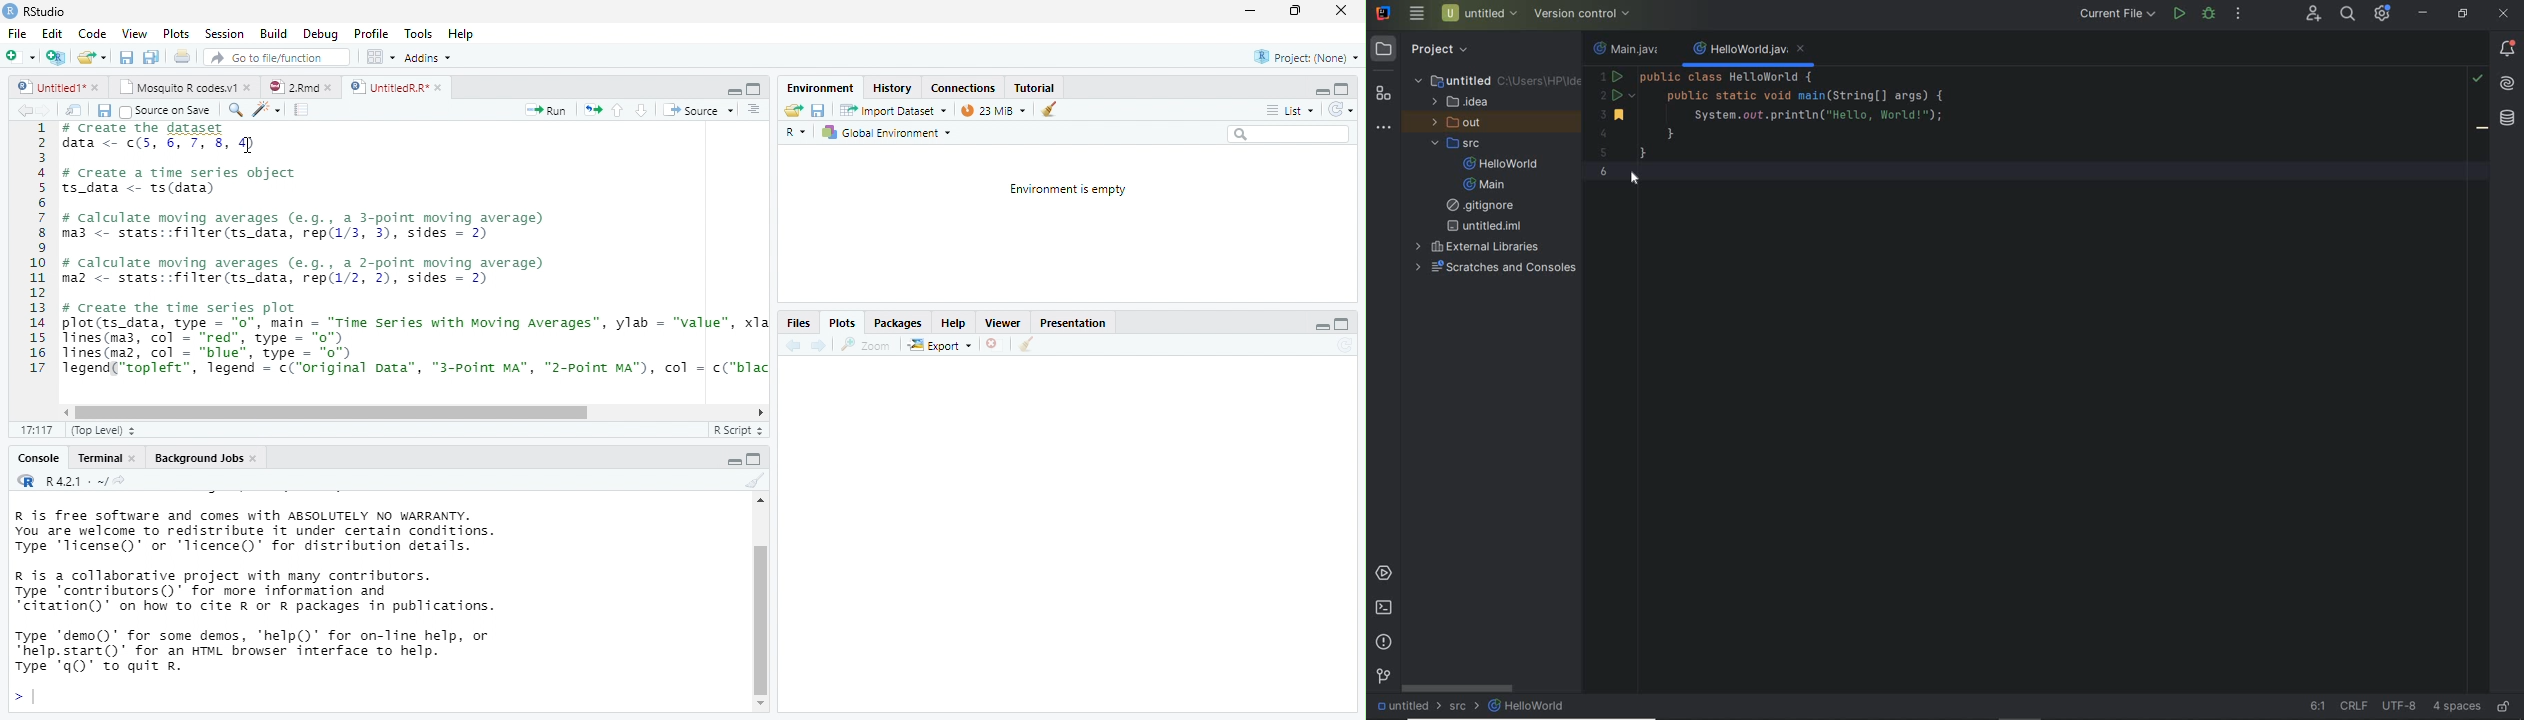  I want to click on database, so click(2508, 120).